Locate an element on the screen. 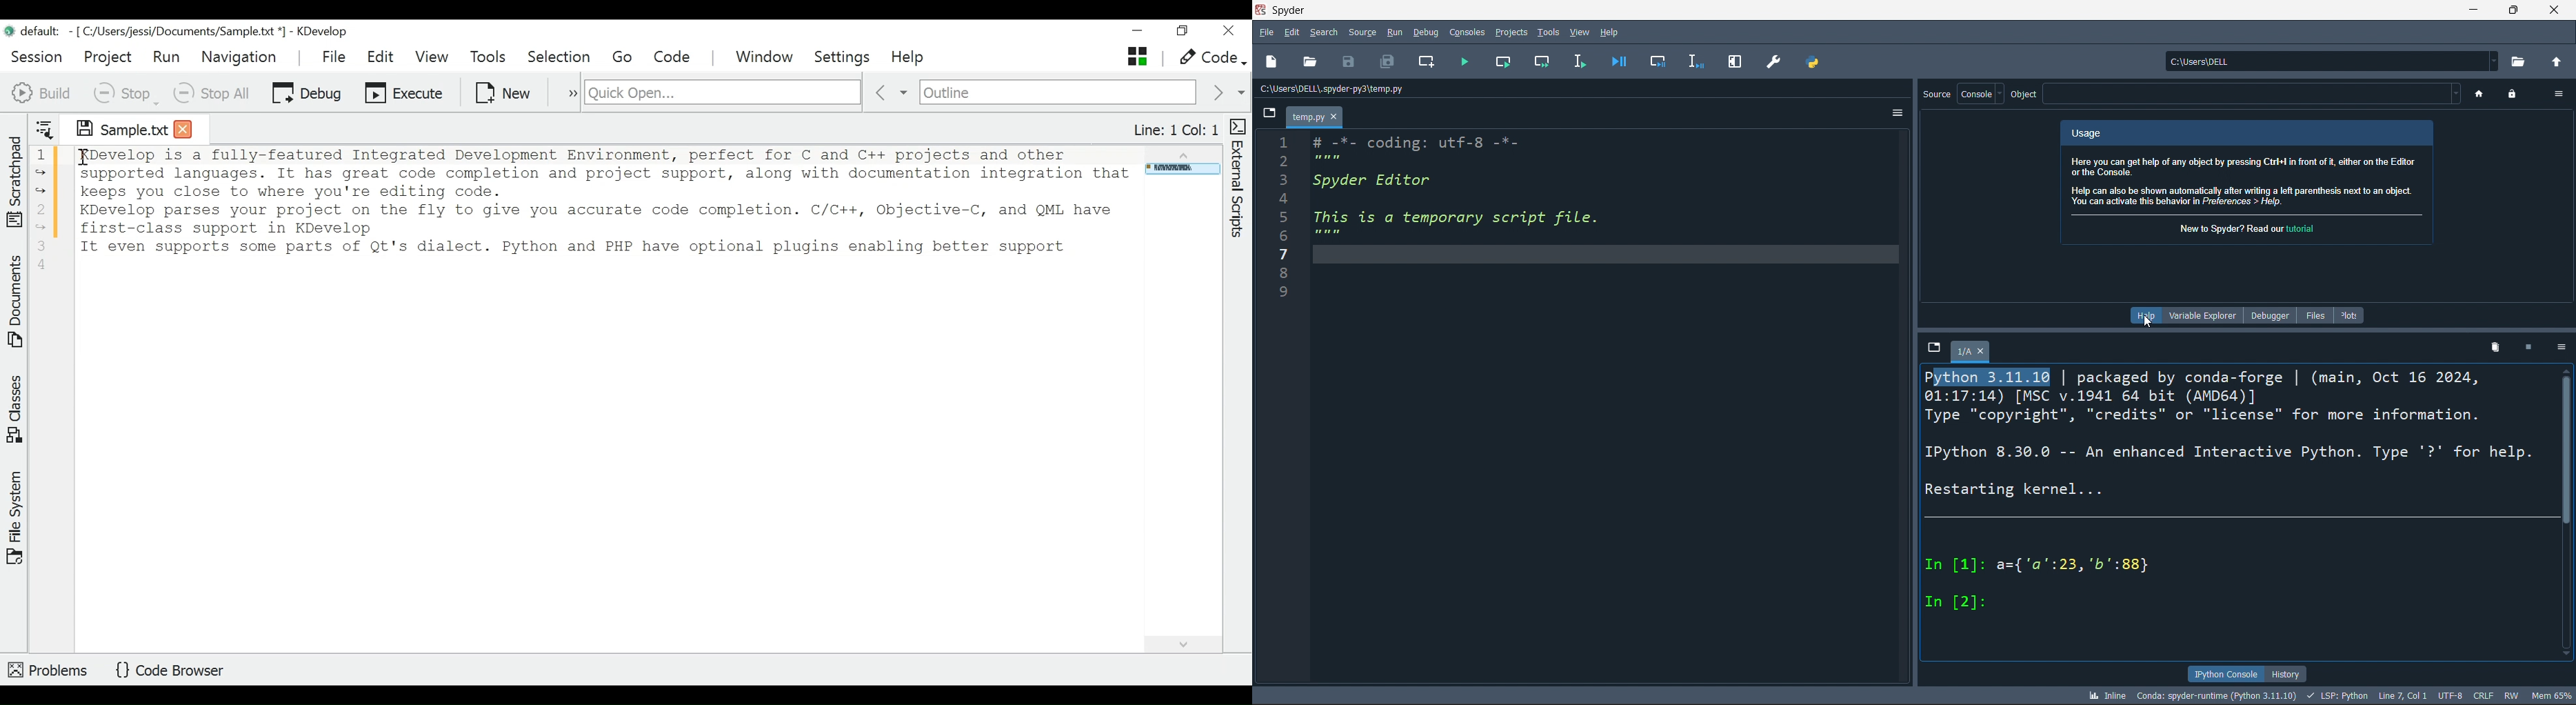 Image resolution: width=2576 pixels, height=728 pixels. files is located at coordinates (2311, 315).